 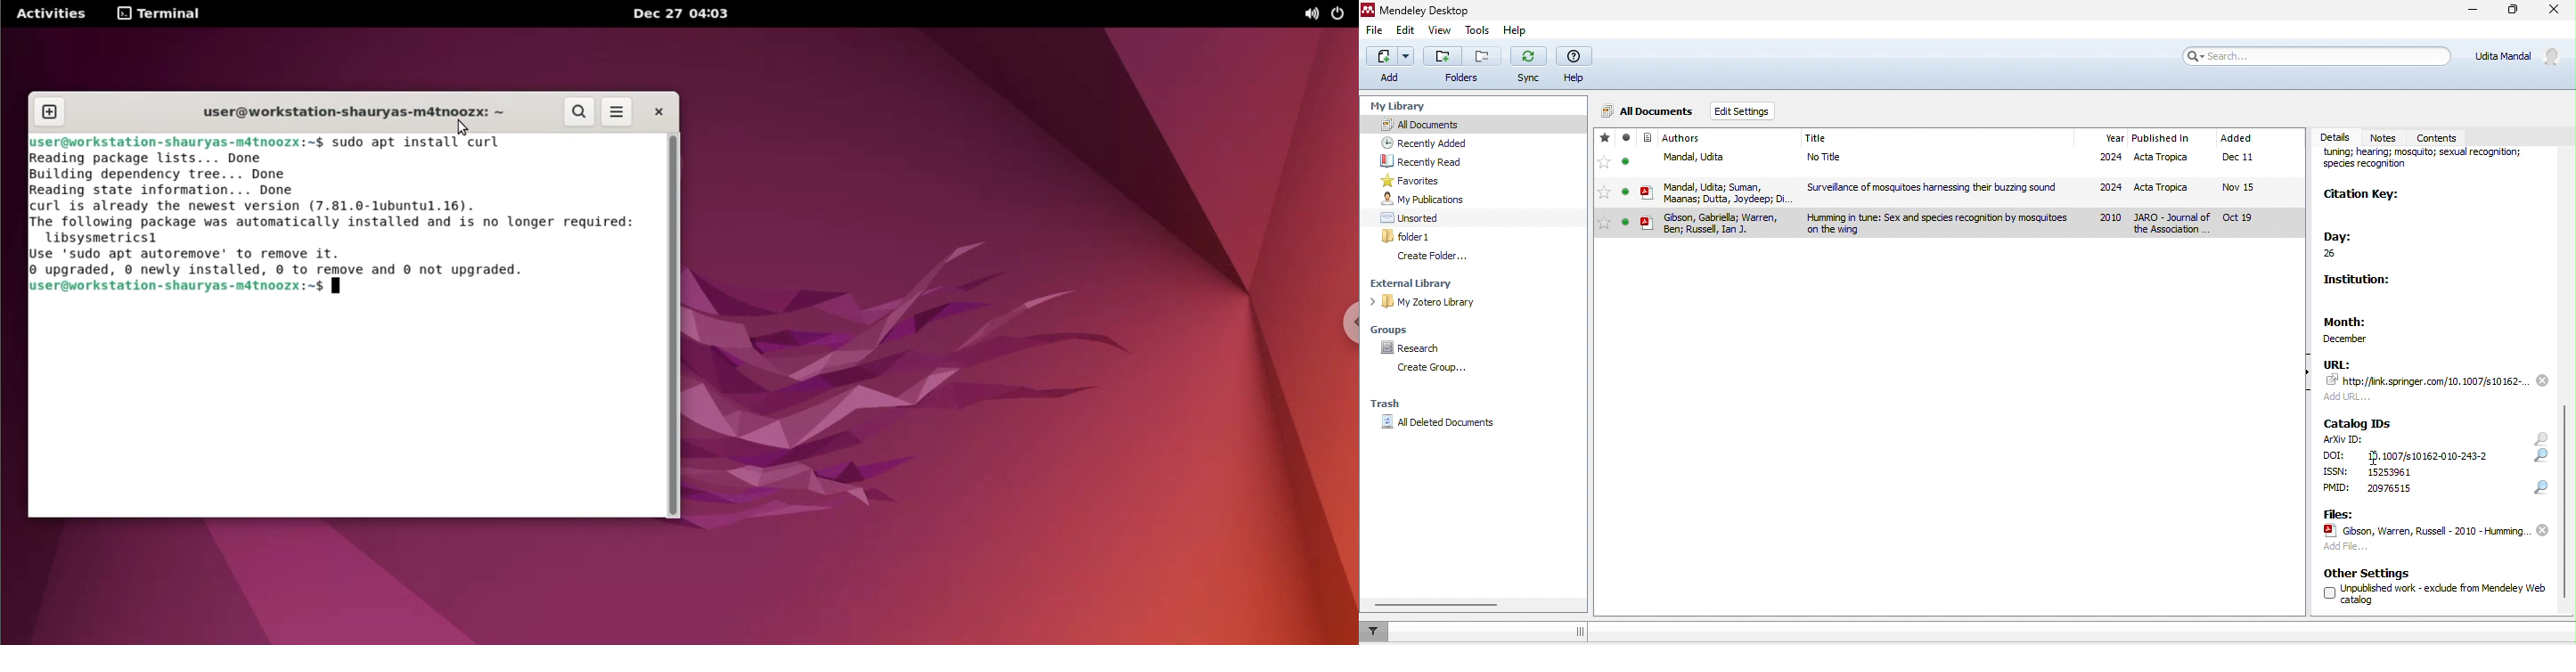 What do you see at coordinates (2161, 139) in the screenshot?
I see `published in` at bounding box center [2161, 139].